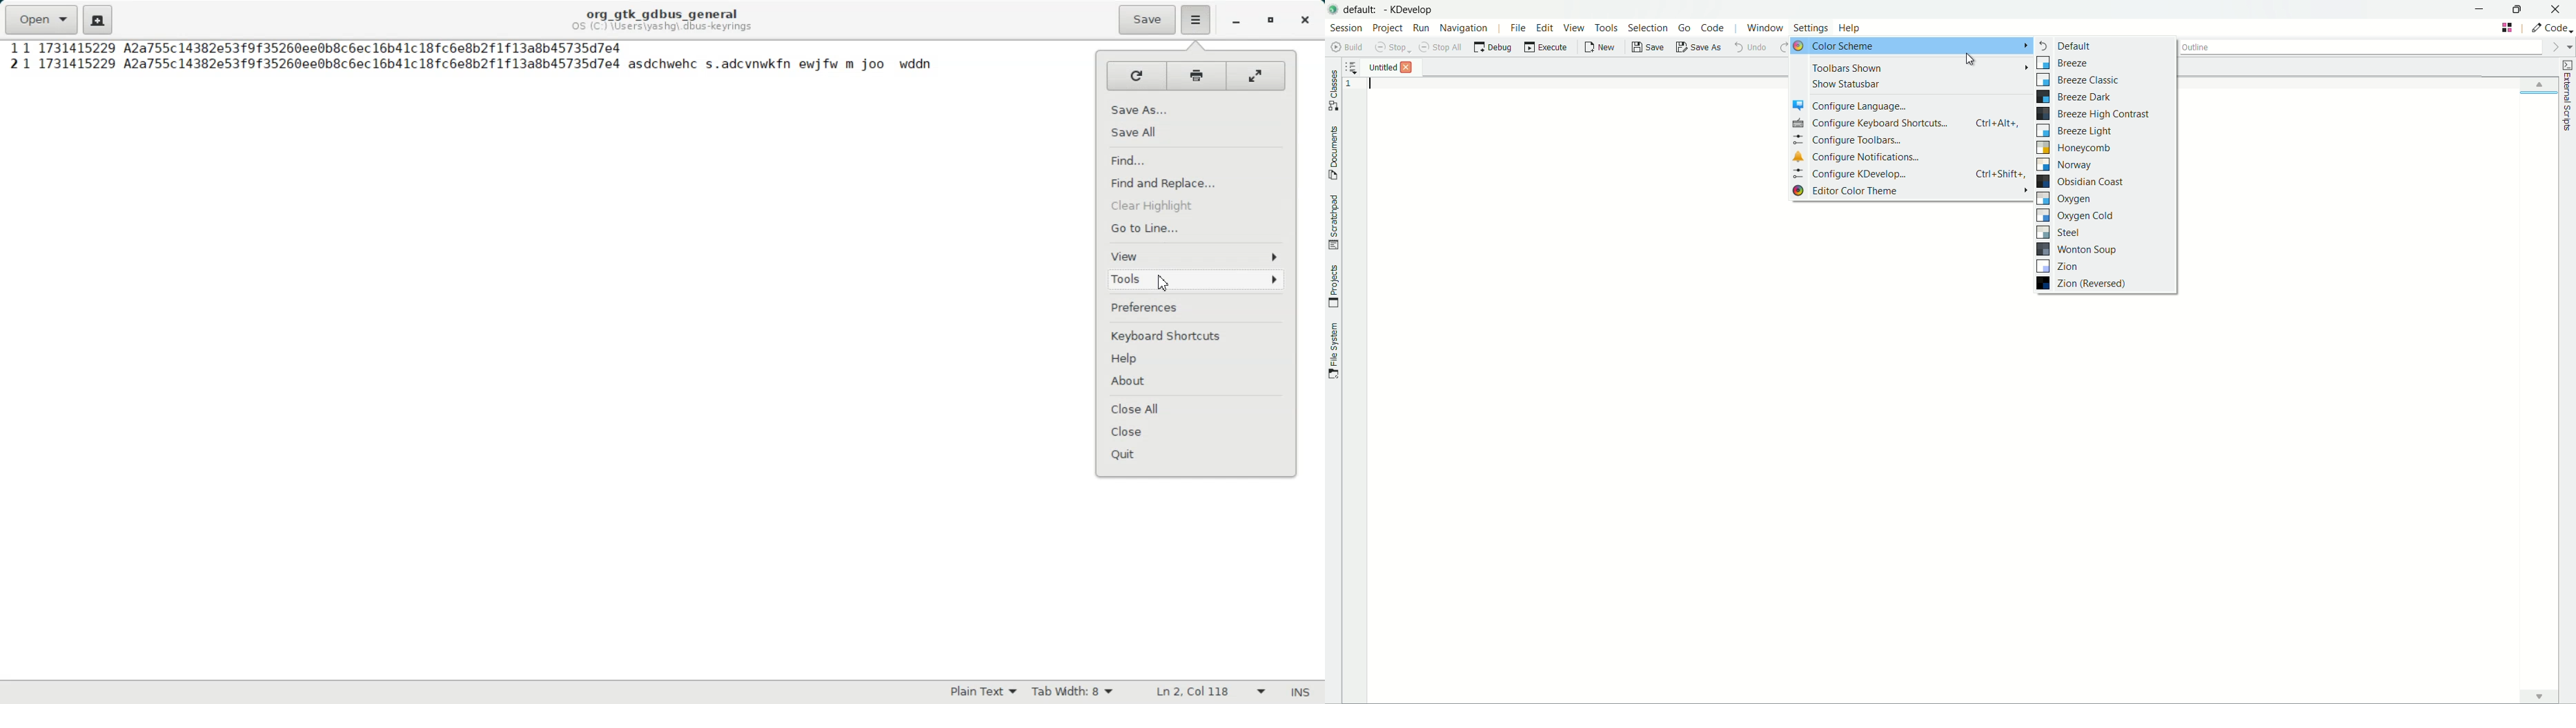 The height and width of the screenshot is (728, 2576). I want to click on Close, so click(1195, 431).